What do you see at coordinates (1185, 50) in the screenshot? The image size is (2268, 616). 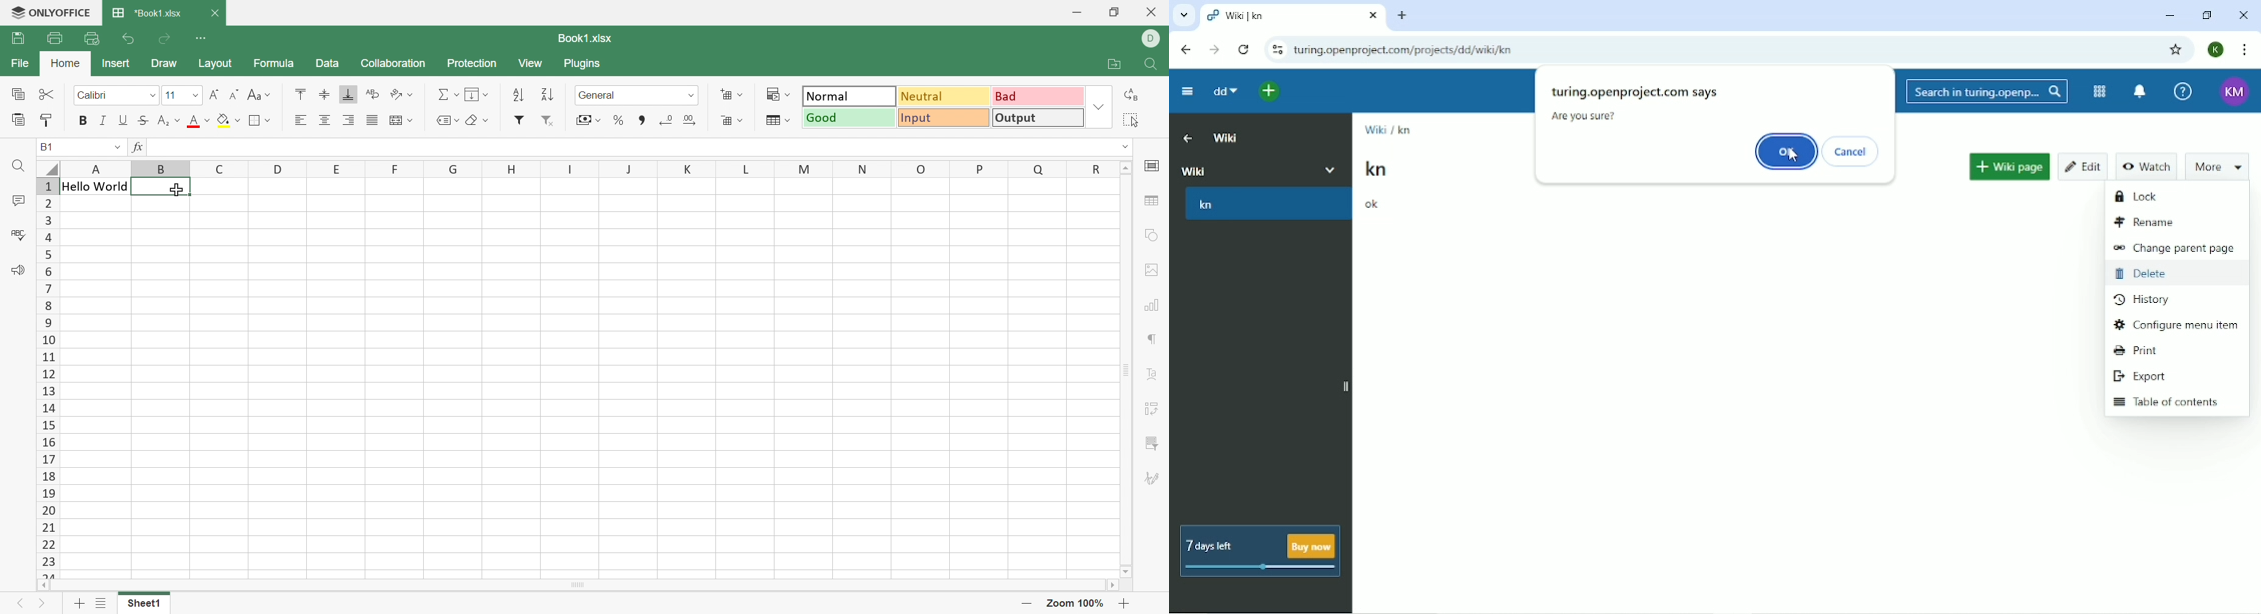 I see `Back` at bounding box center [1185, 50].